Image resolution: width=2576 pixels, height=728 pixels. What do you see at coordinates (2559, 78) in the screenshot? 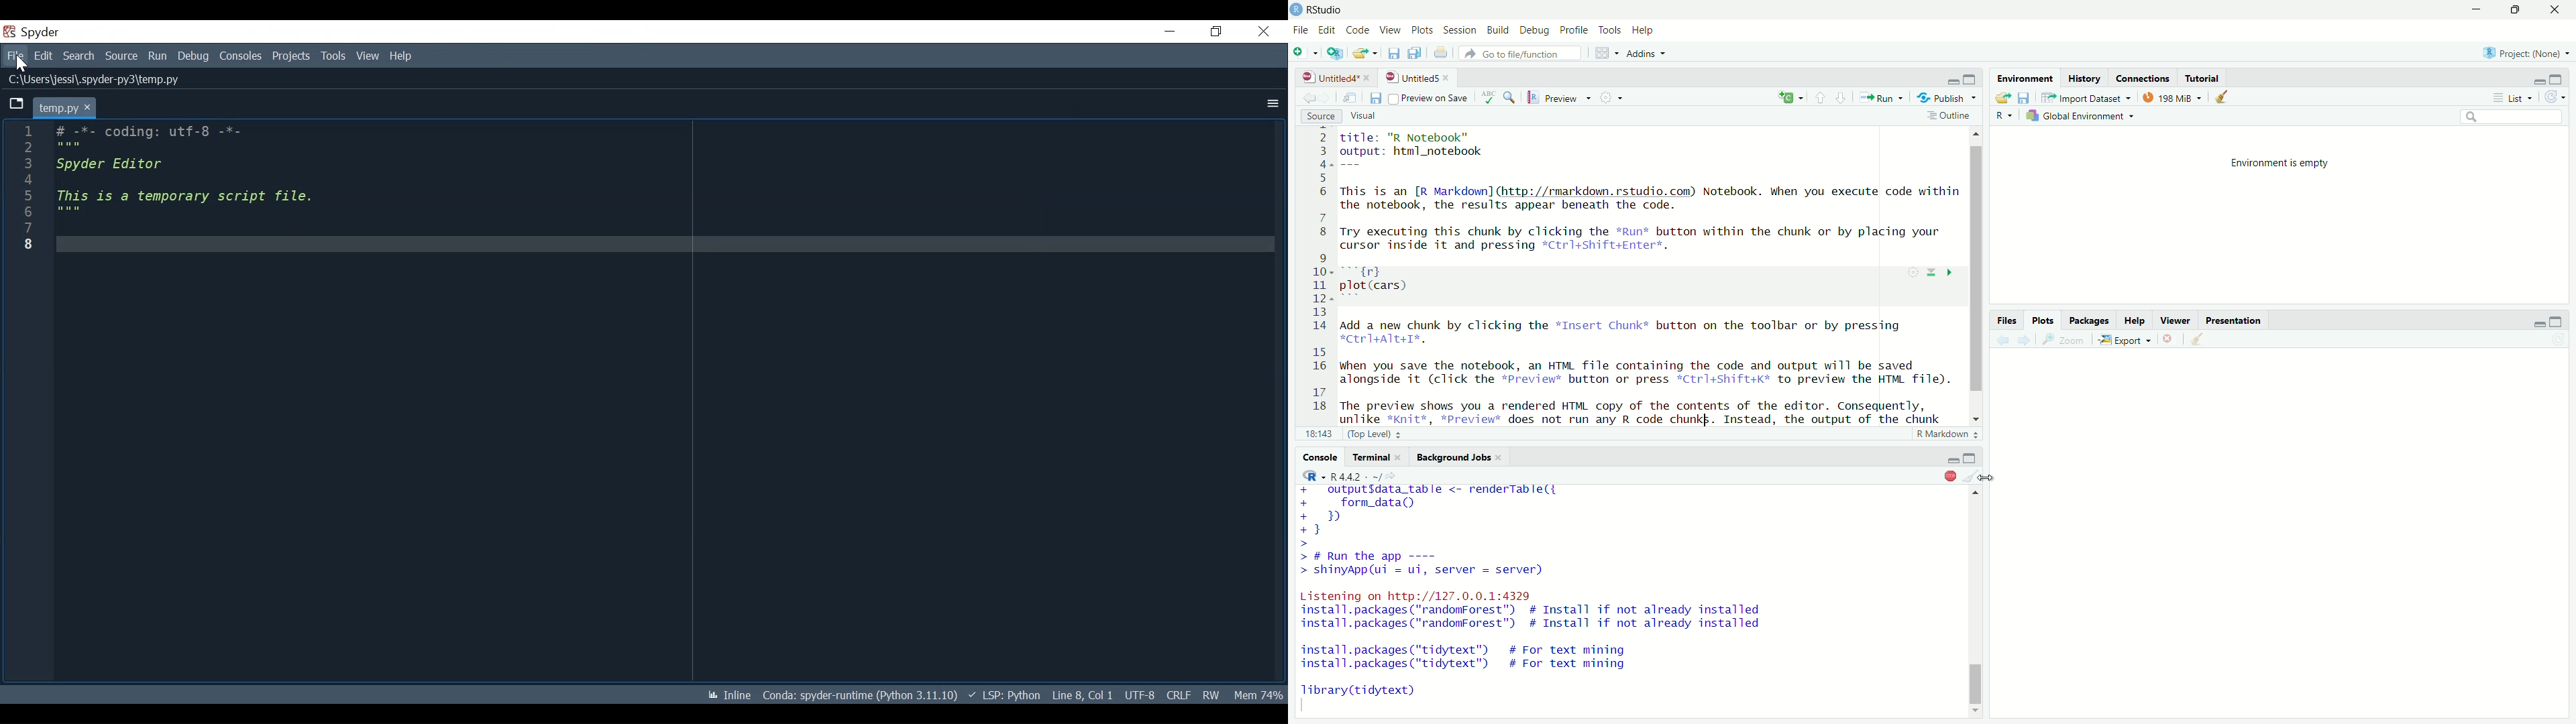
I see `maximize` at bounding box center [2559, 78].